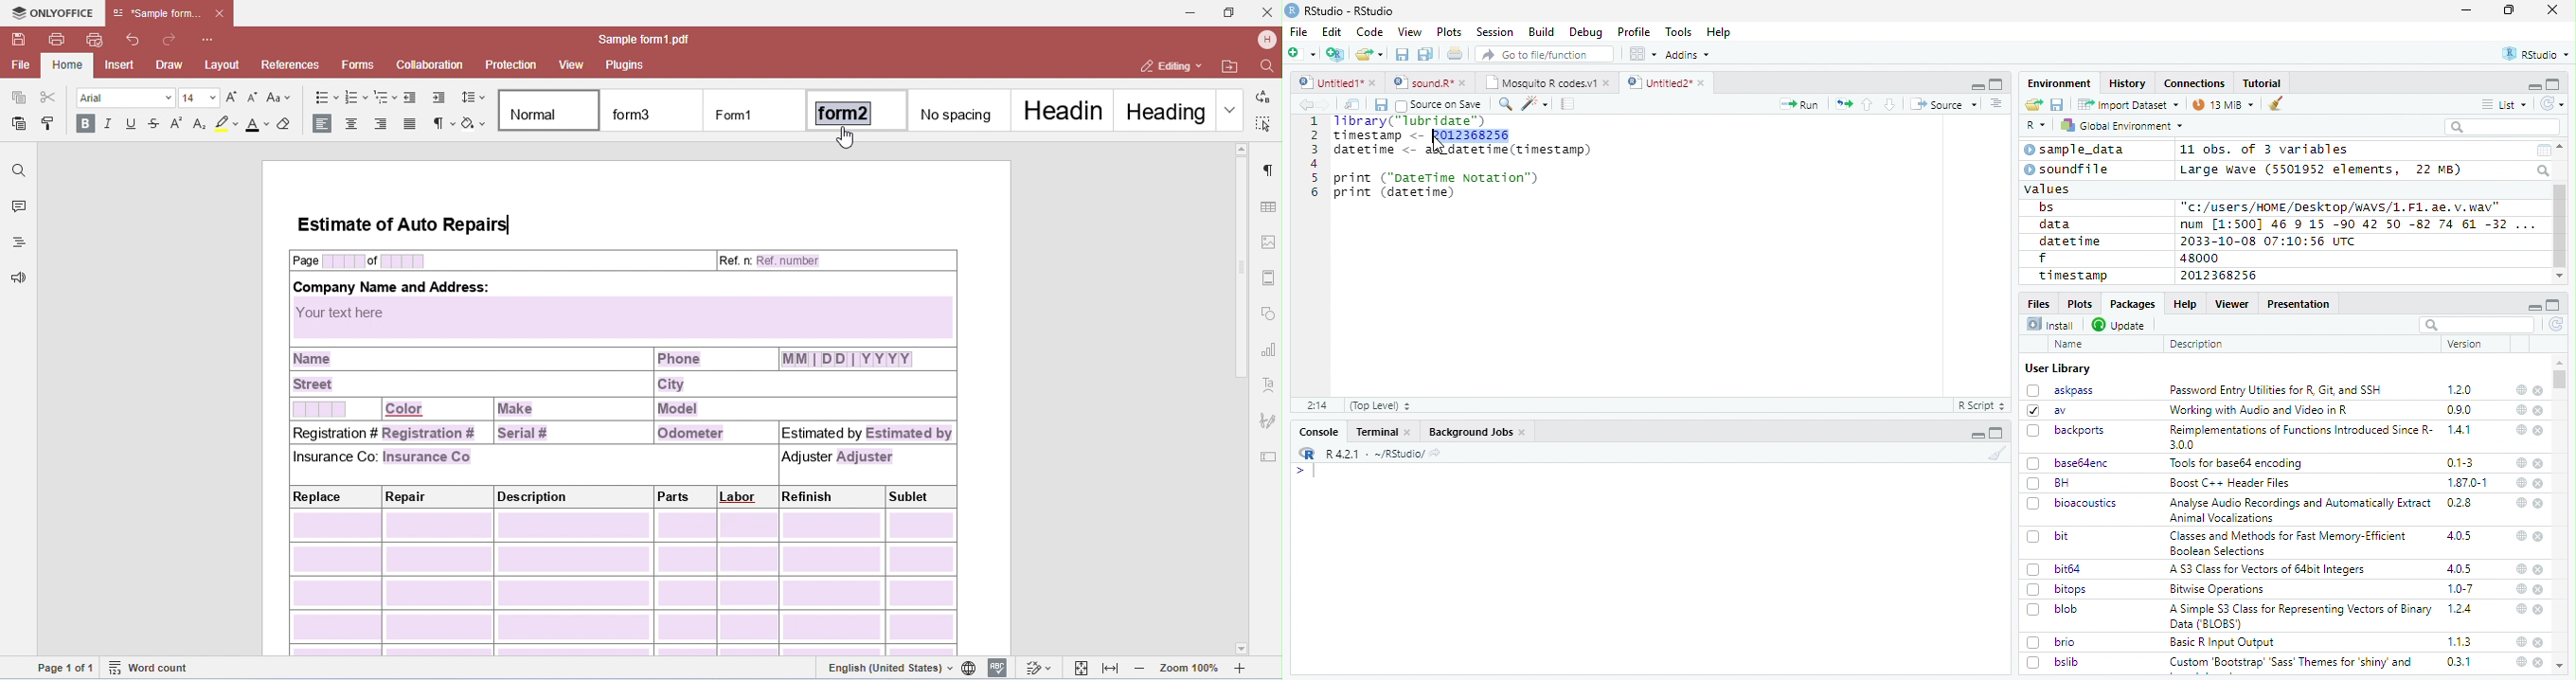 This screenshot has width=2576, height=700. Describe the element at coordinates (1440, 145) in the screenshot. I see `cursor` at that location.